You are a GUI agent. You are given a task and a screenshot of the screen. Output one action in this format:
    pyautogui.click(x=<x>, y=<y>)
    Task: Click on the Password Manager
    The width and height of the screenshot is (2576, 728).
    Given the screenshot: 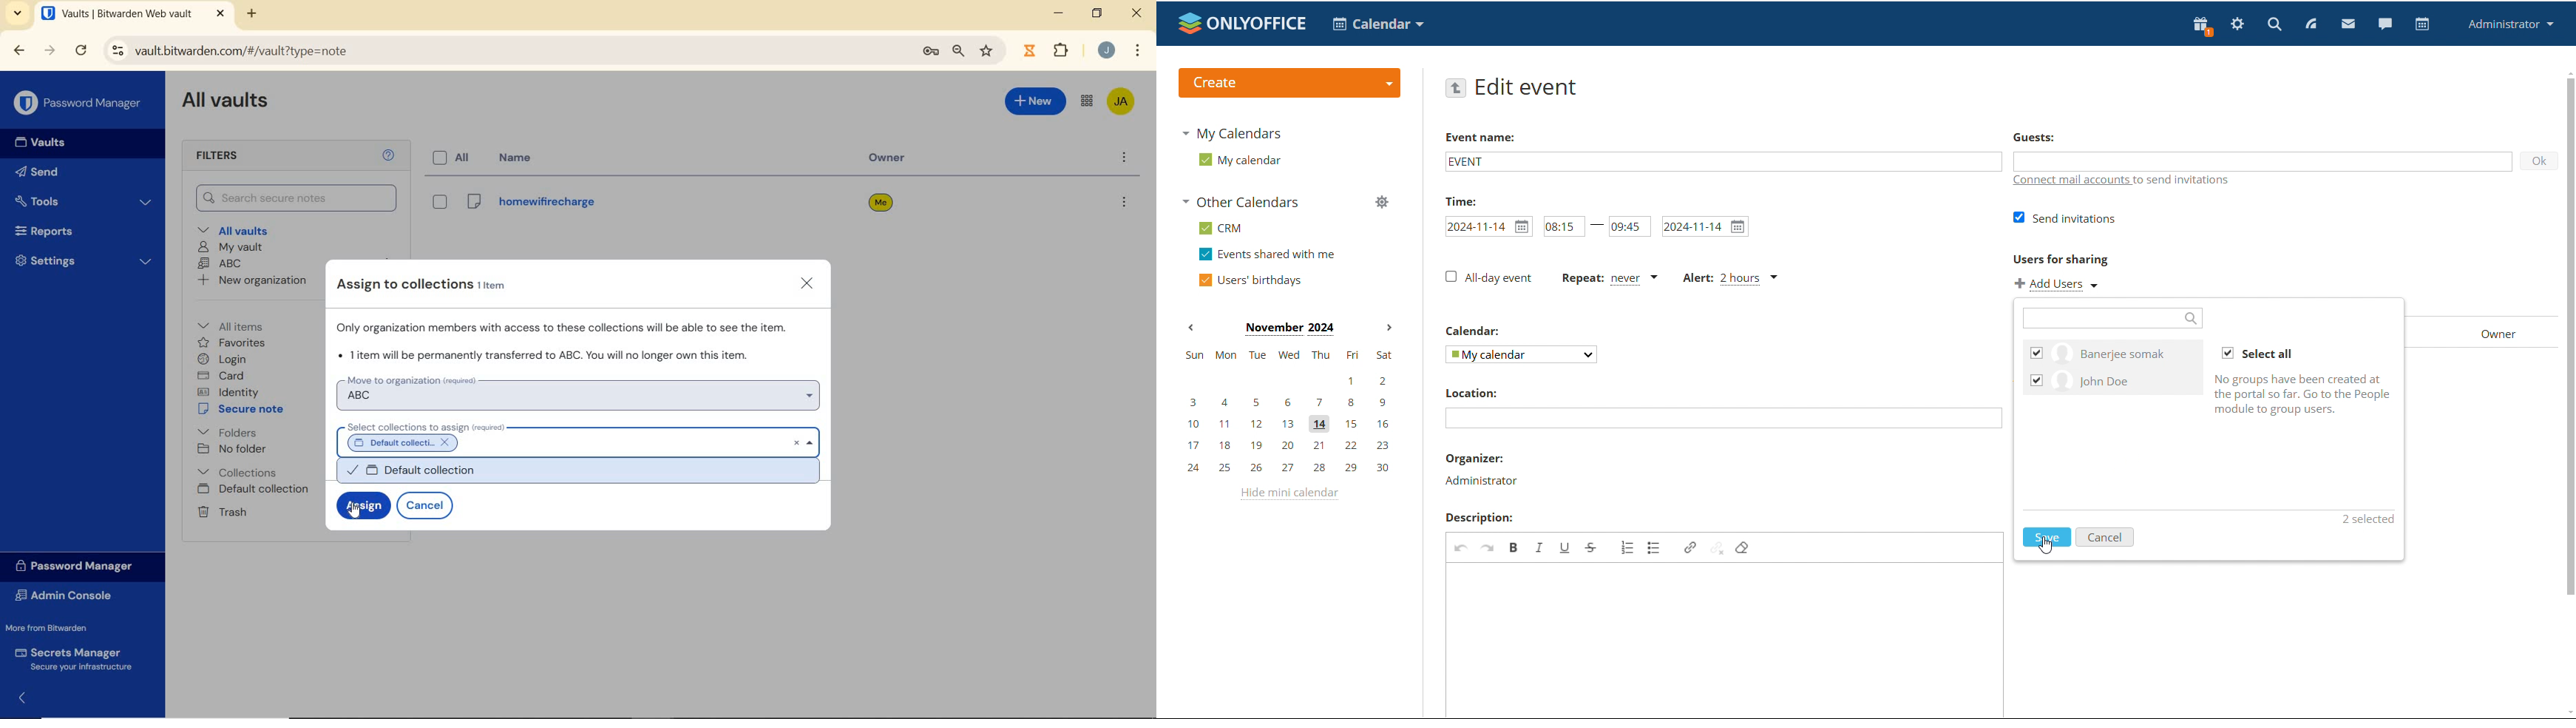 What is the action you would take?
    pyautogui.click(x=81, y=567)
    